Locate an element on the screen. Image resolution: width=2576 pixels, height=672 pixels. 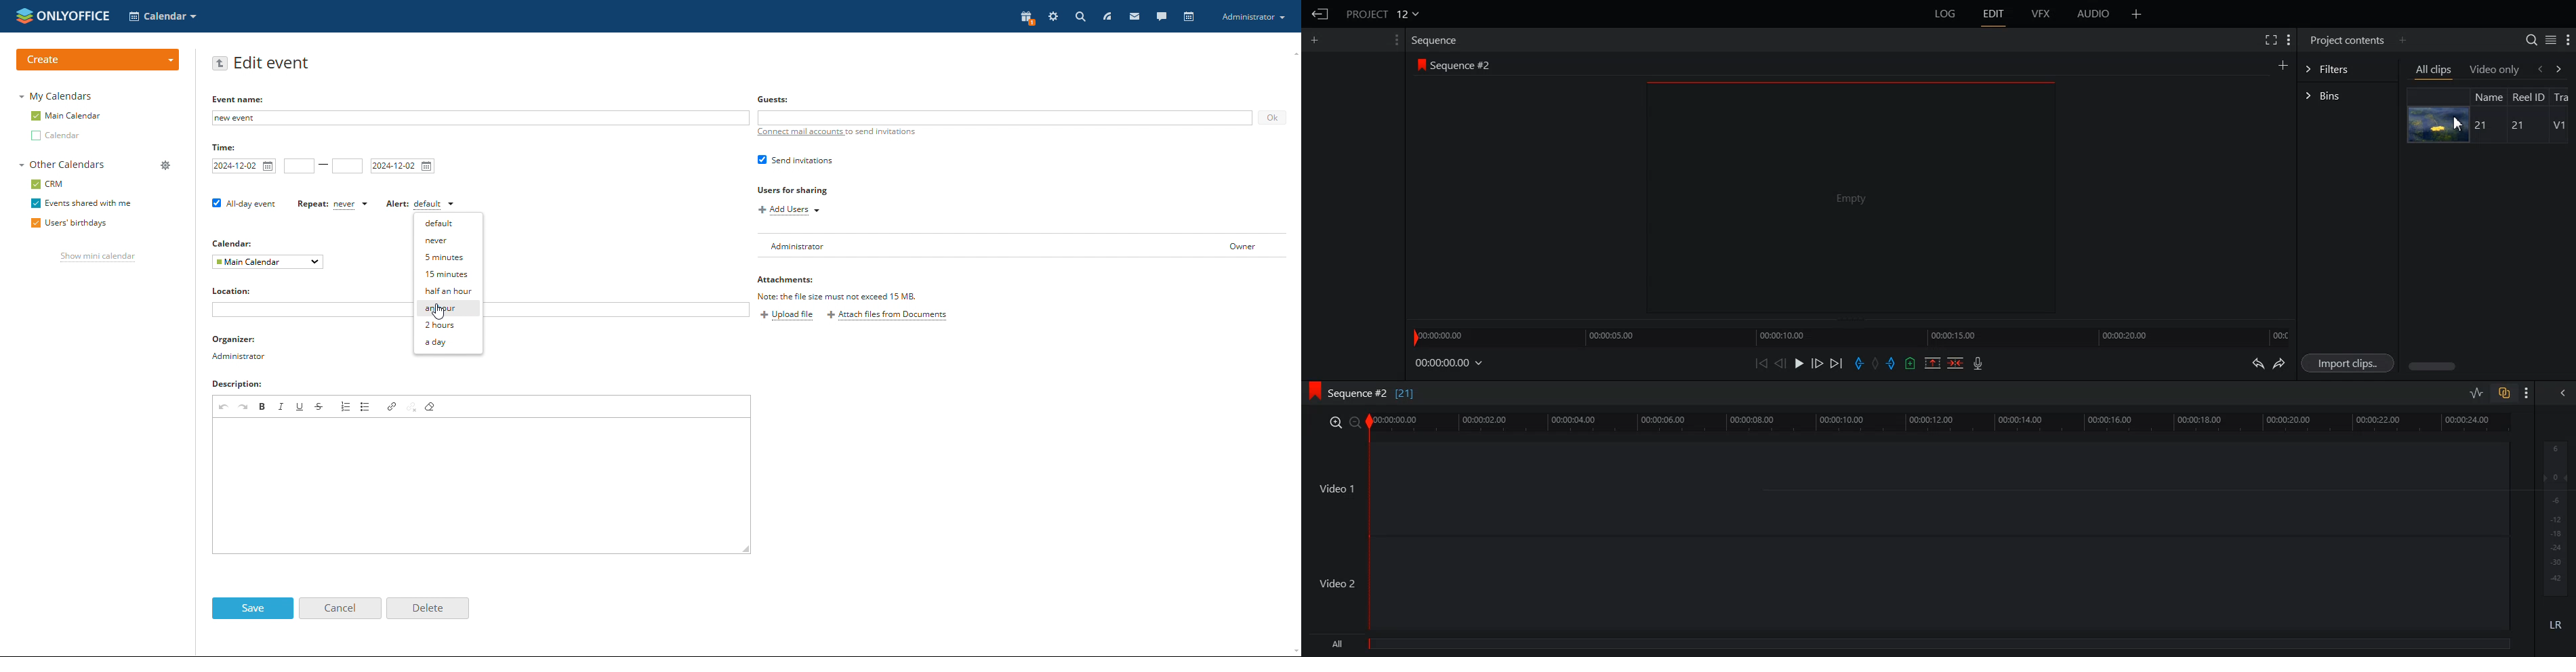
Show all audio track is located at coordinates (2564, 393).